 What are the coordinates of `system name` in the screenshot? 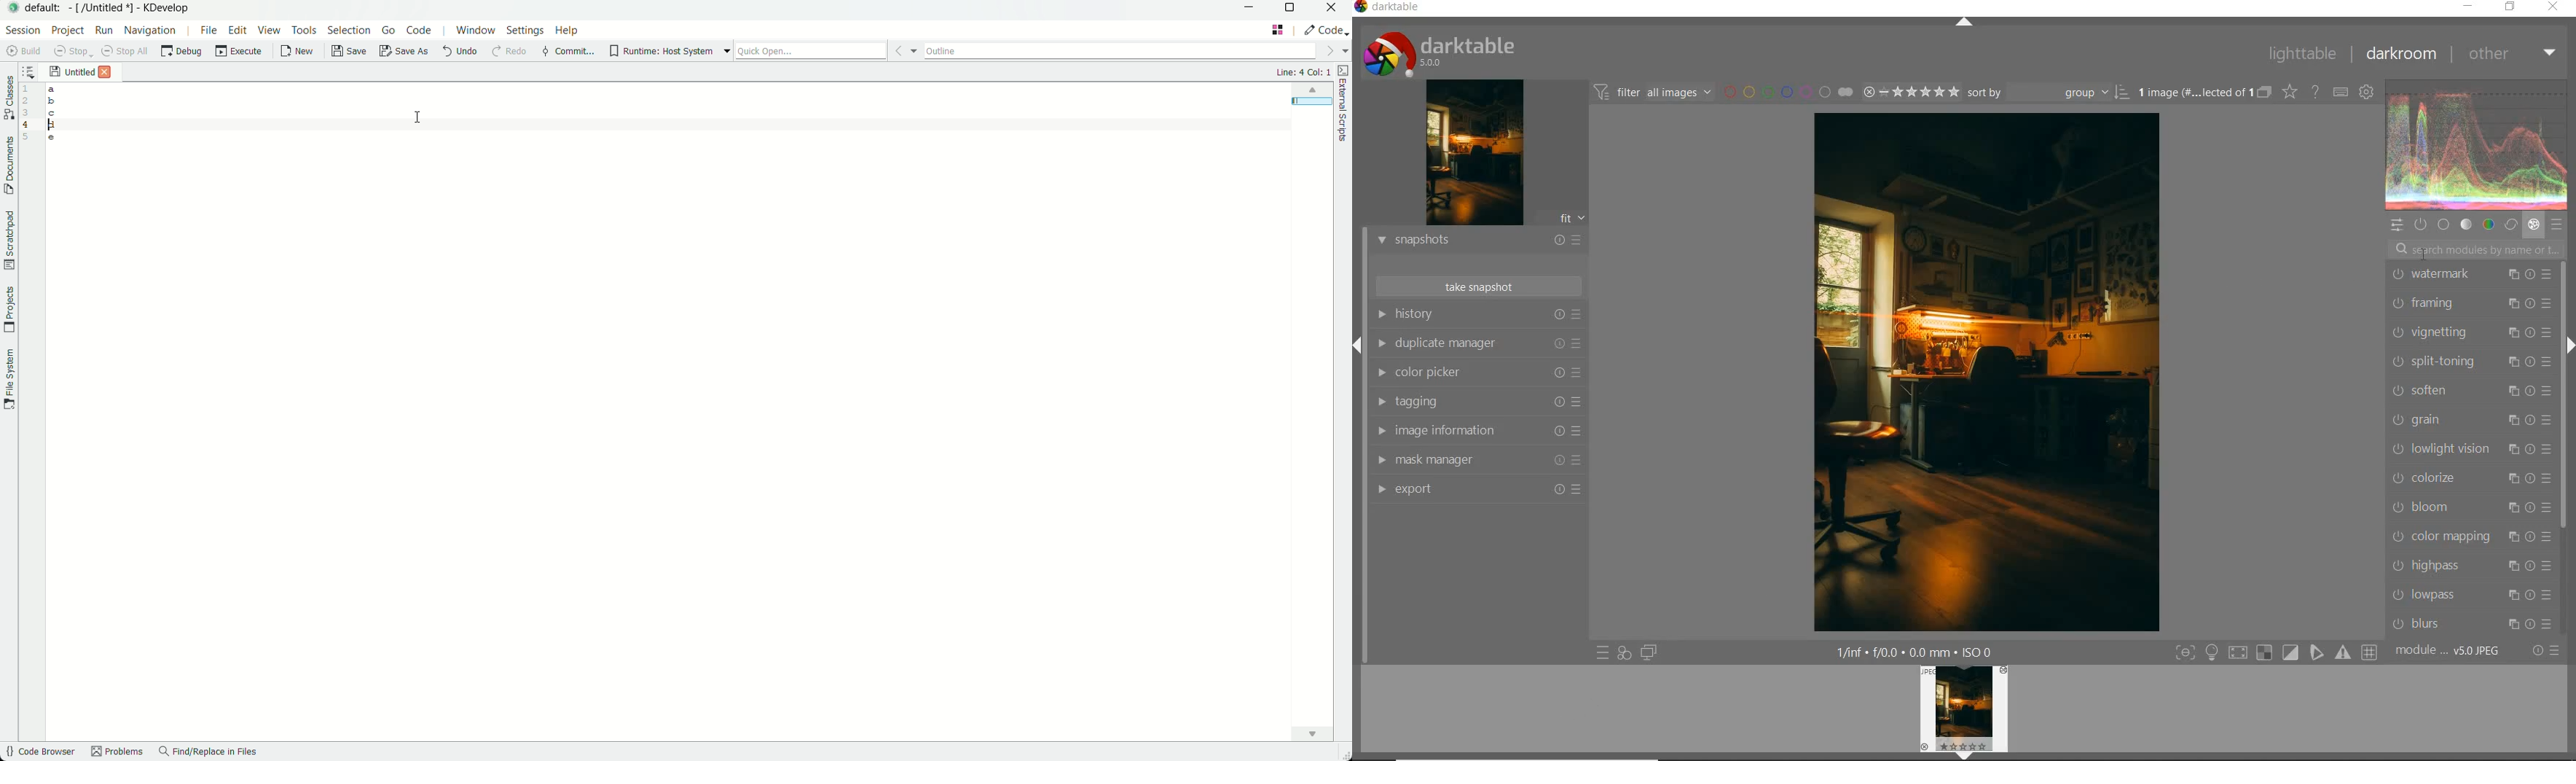 It's located at (1391, 9).